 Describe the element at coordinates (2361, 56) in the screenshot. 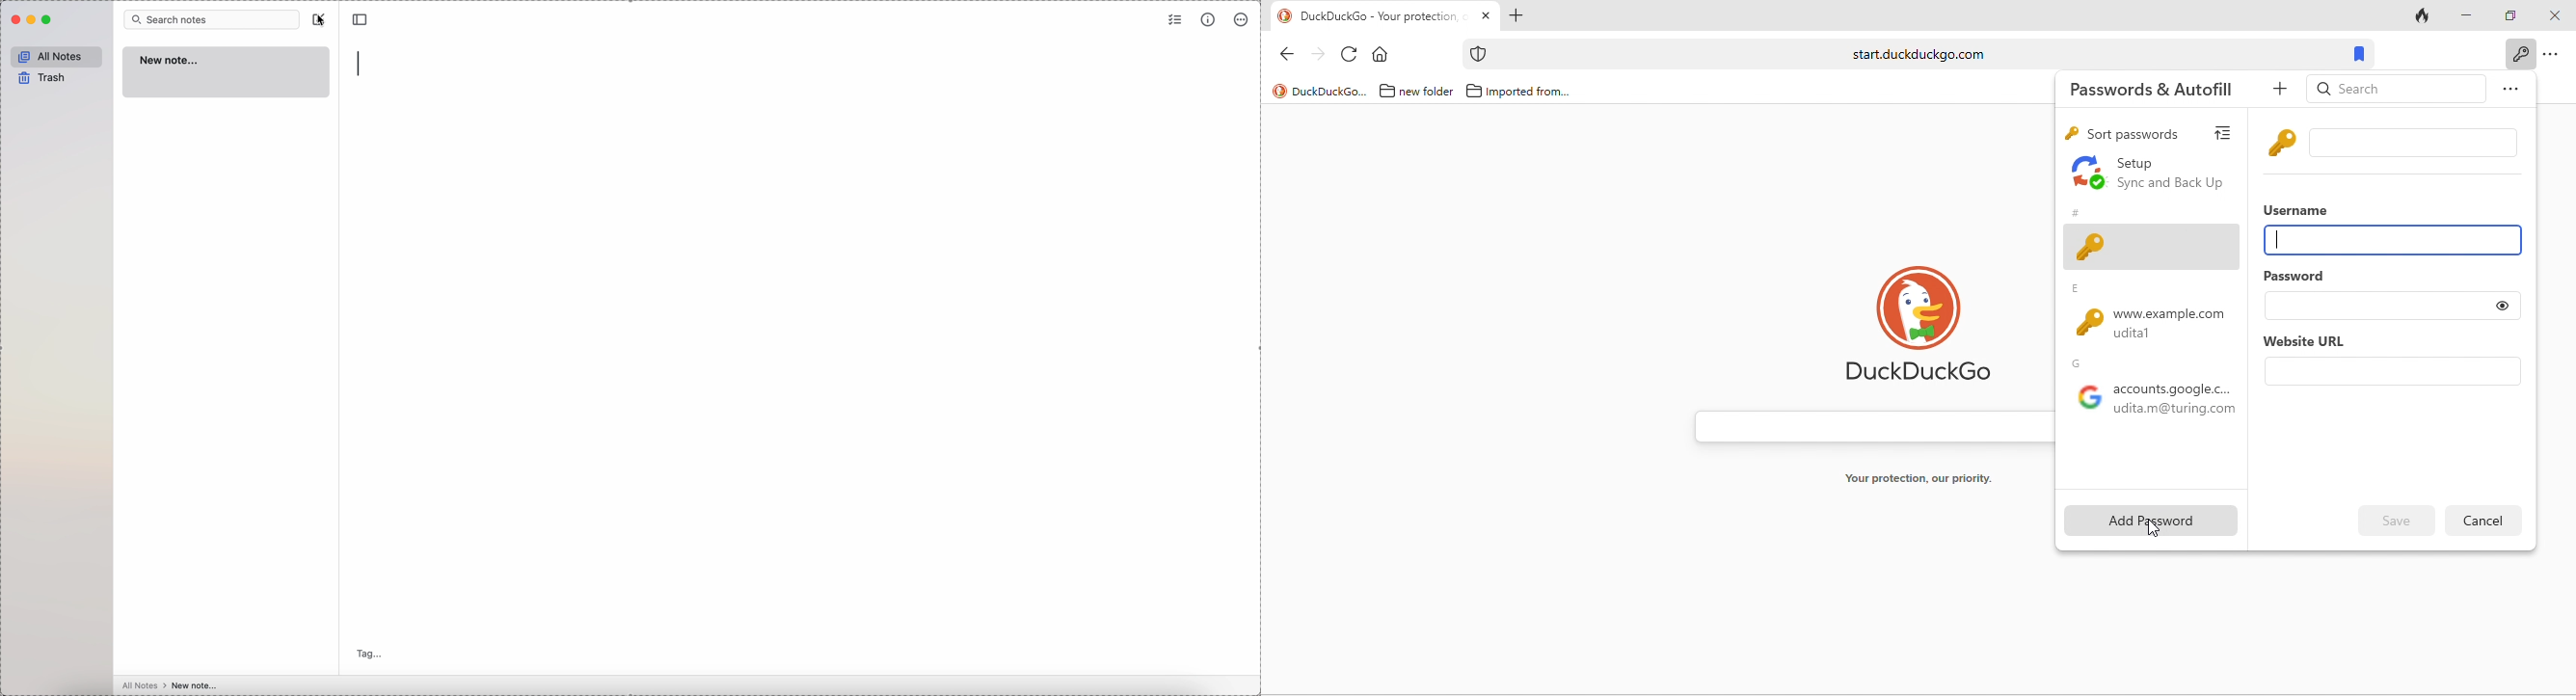

I see `bookmarks` at that location.